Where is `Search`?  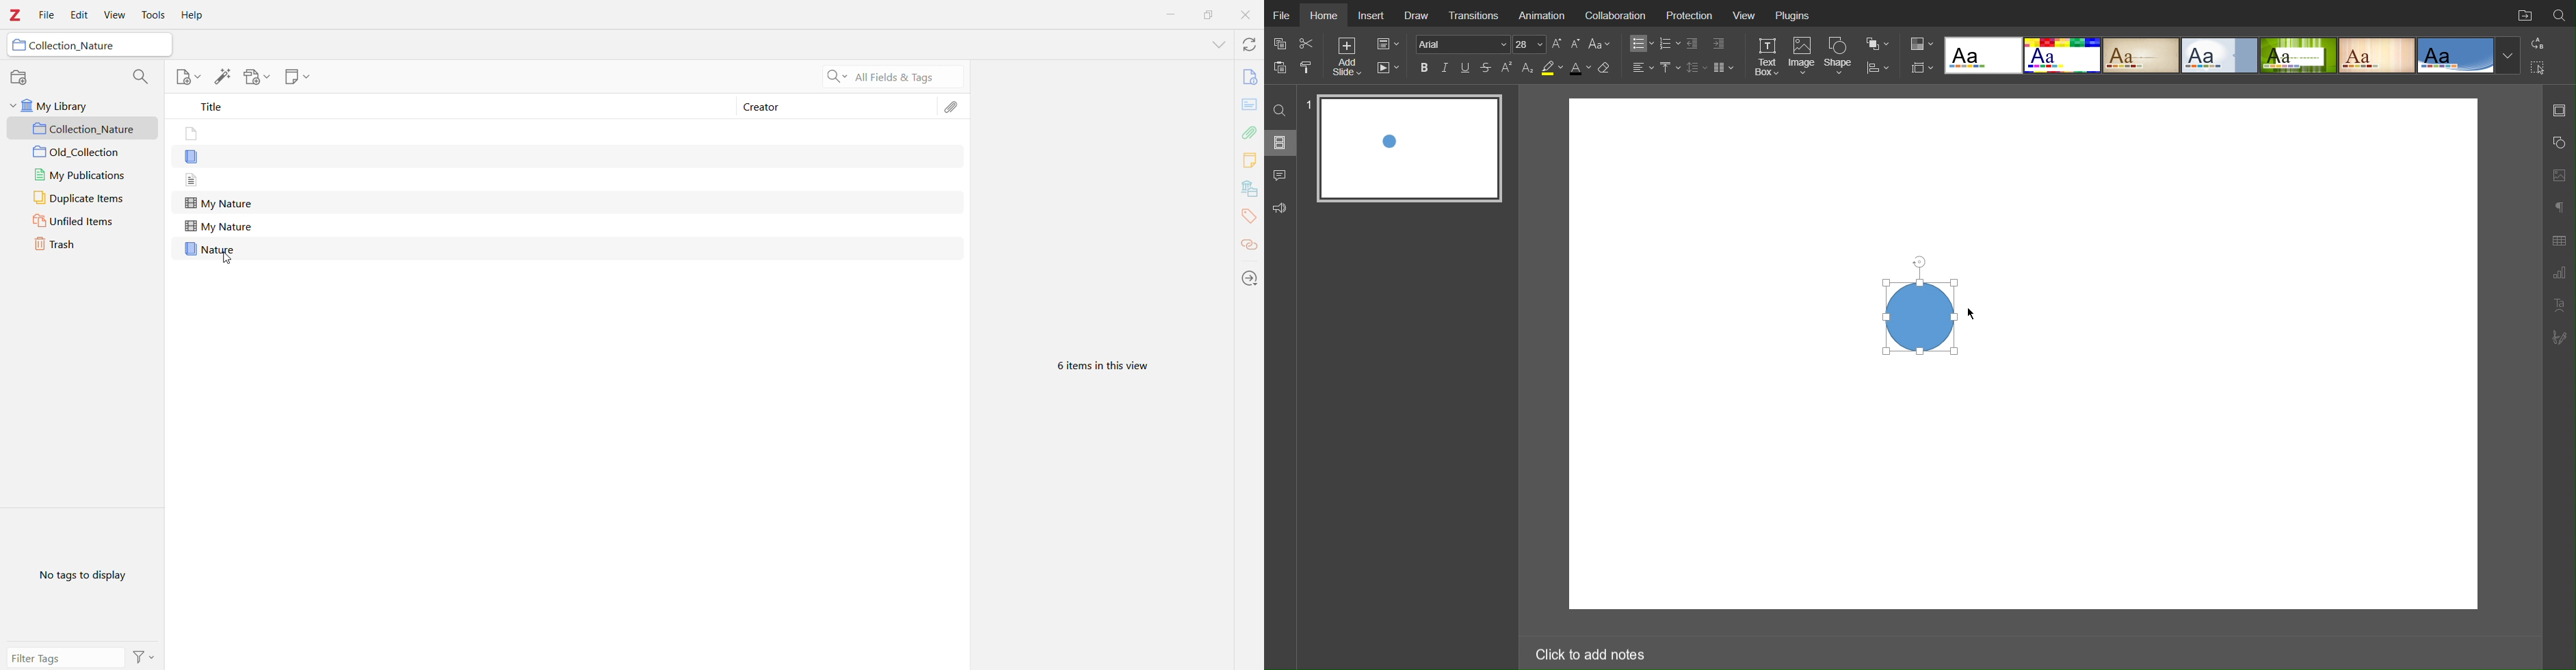
Search is located at coordinates (2560, 13).